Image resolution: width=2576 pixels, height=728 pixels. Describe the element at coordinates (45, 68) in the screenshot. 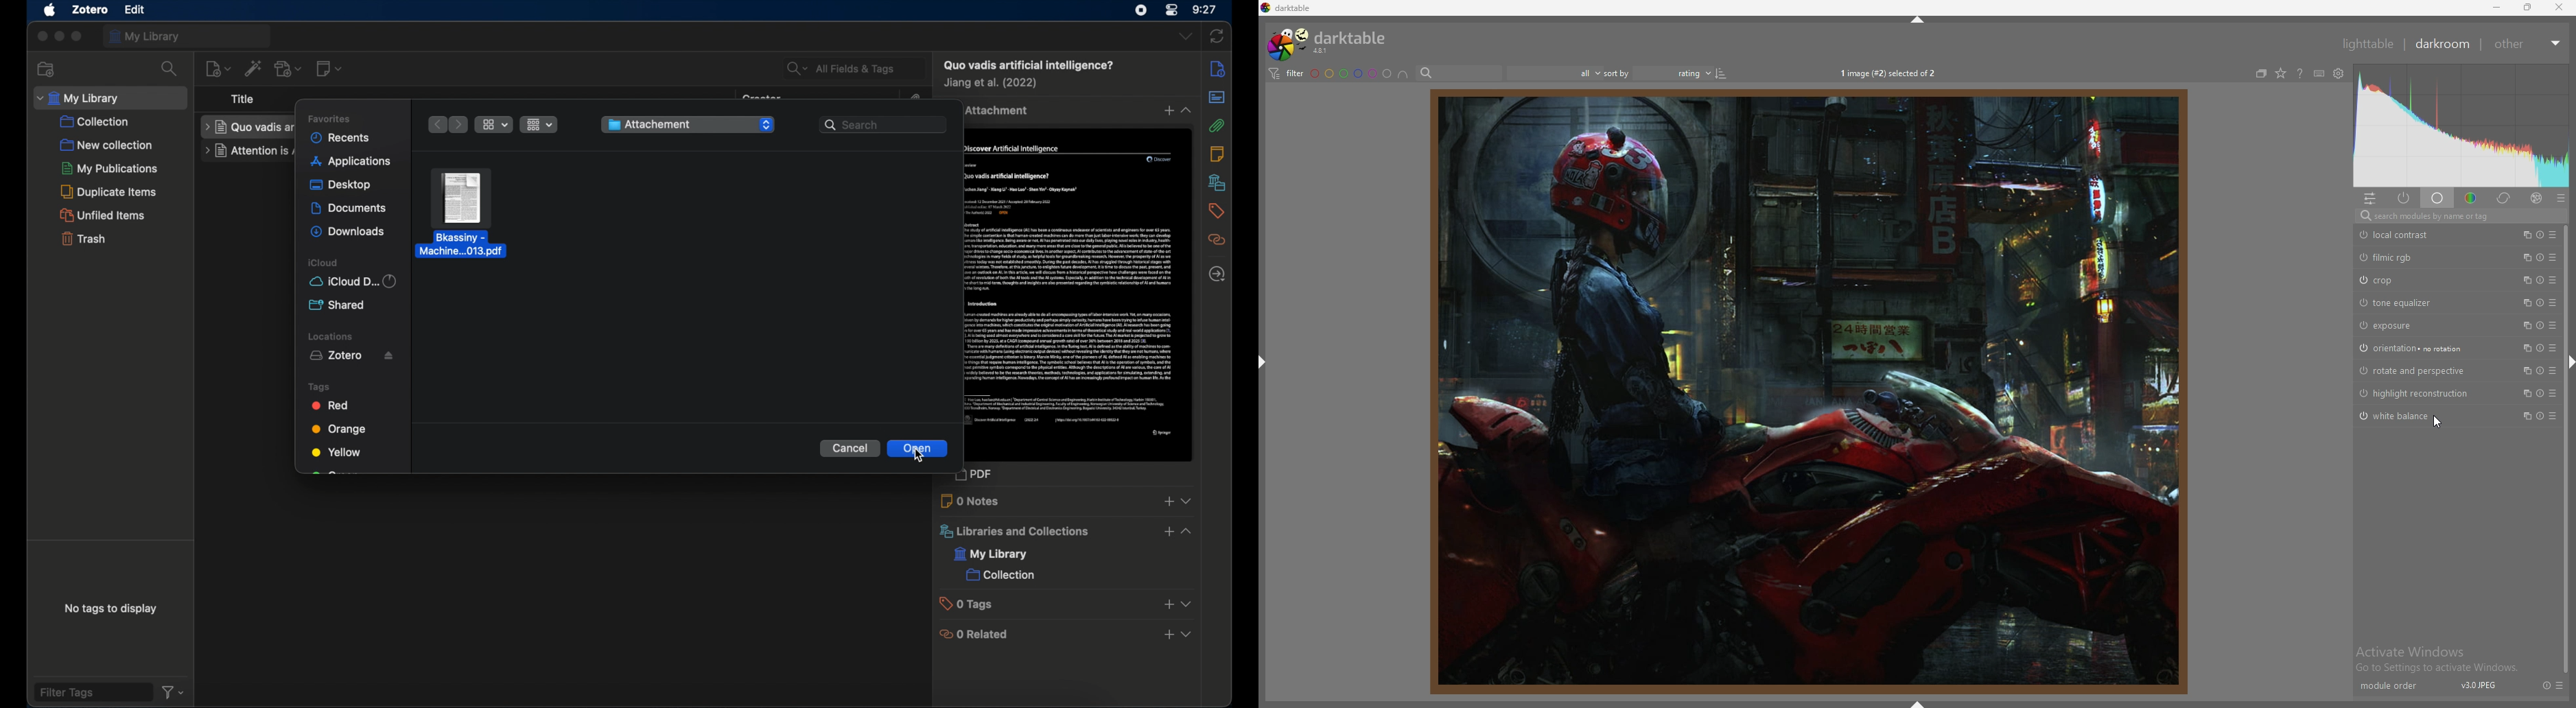

I see `new collection` at that location.